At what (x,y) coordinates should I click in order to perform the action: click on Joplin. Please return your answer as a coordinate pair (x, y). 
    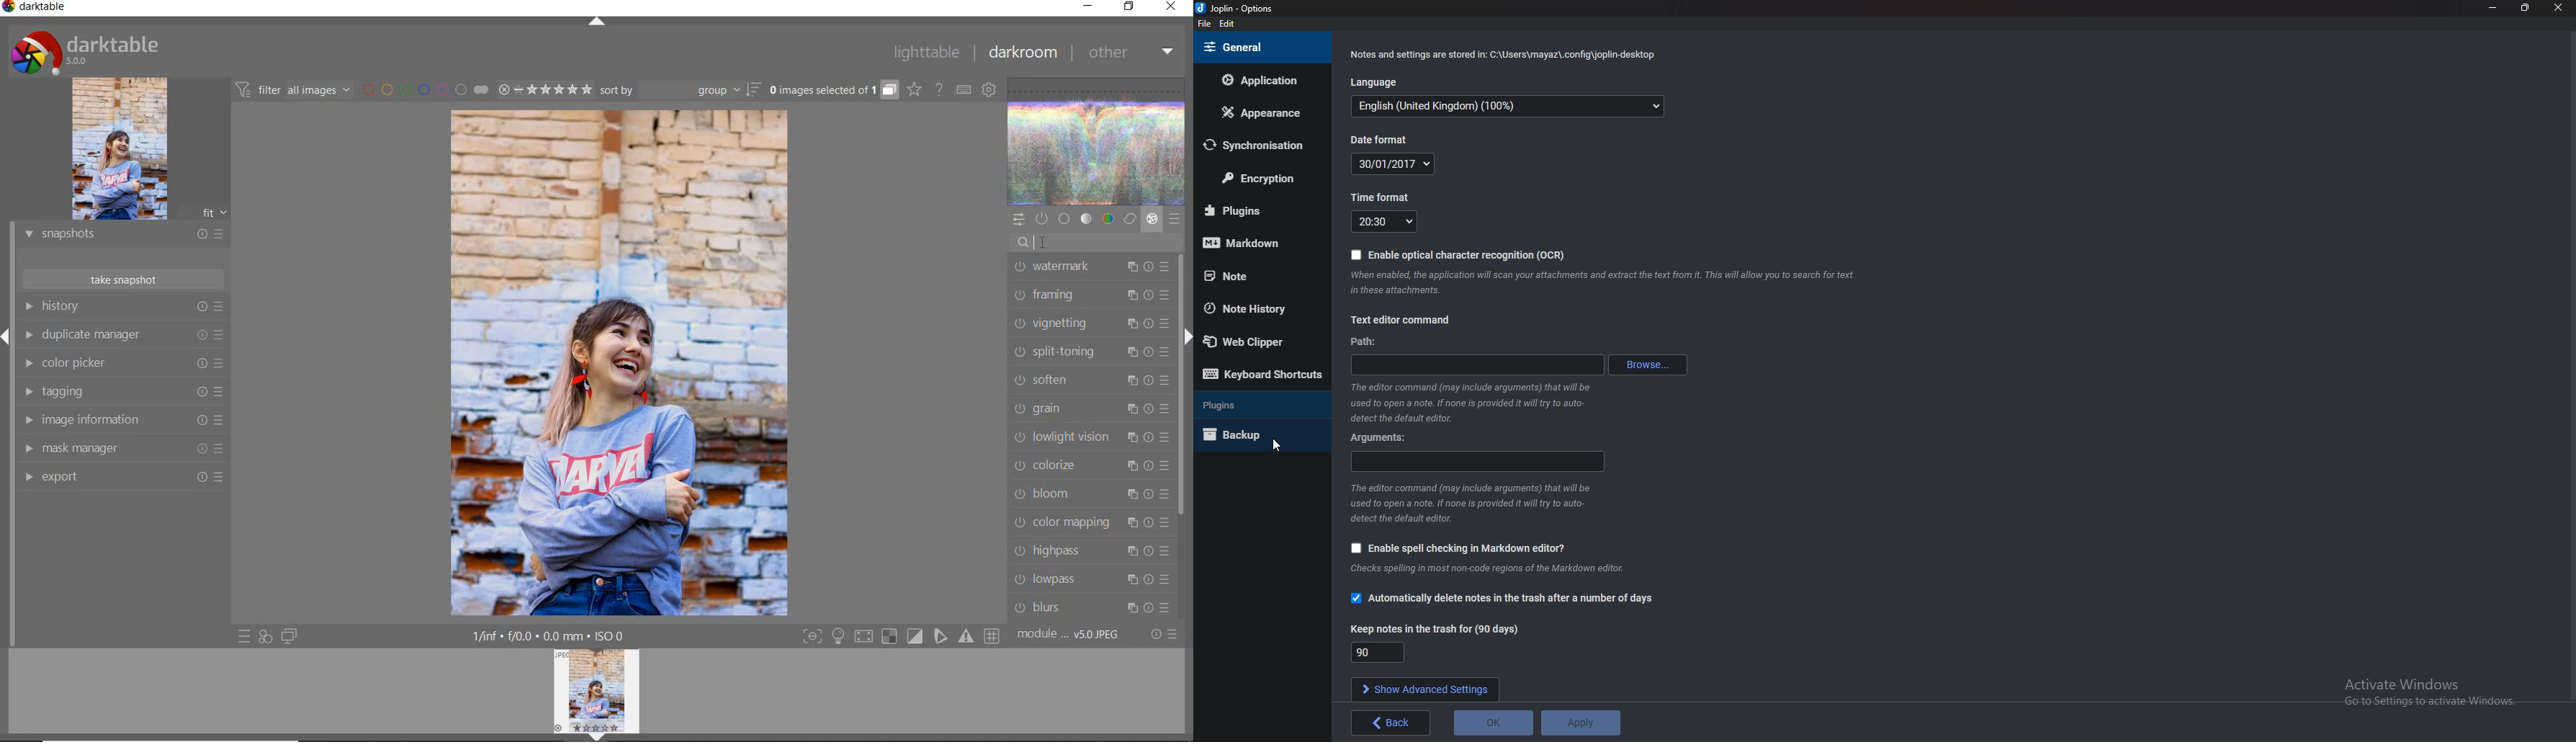
    Looking at the image, I should click on (1233, 9).